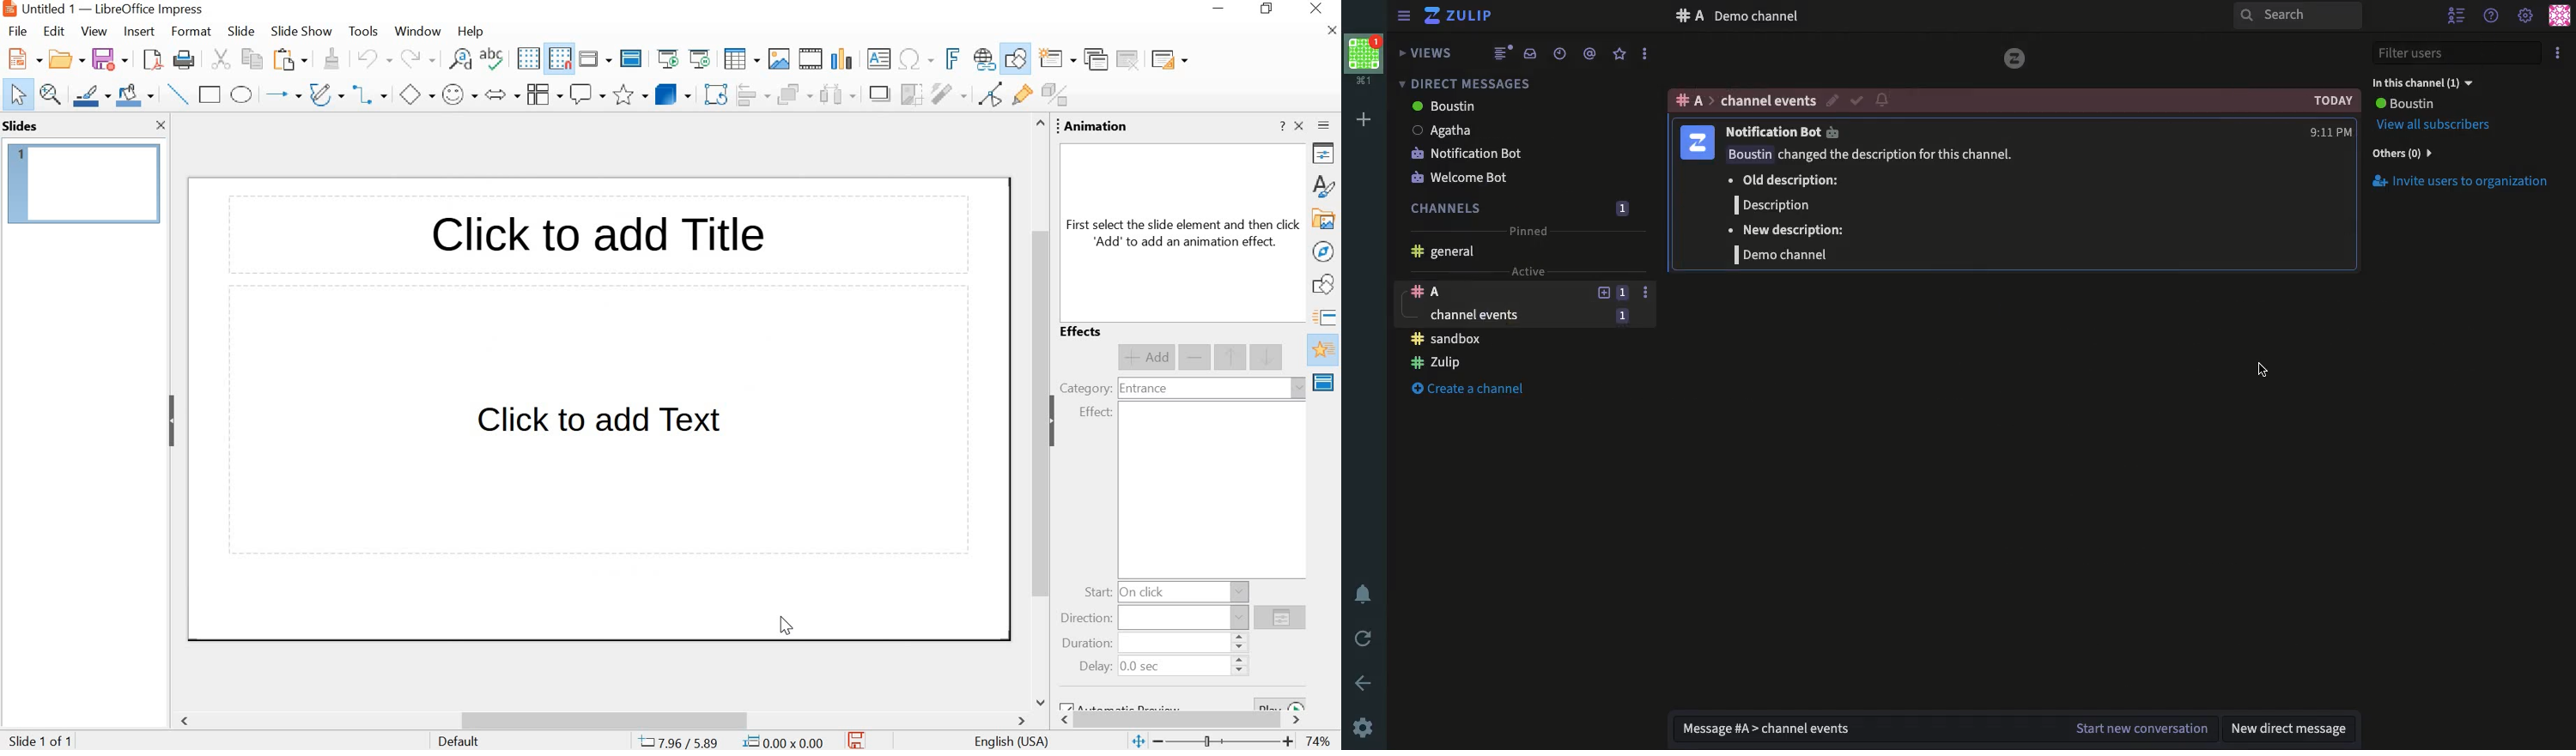 This screenshot has width=2576, height=756. What do you see at coordinates (22, 59) in the screenshot?
I see `new` at bounding box center [22, 59].